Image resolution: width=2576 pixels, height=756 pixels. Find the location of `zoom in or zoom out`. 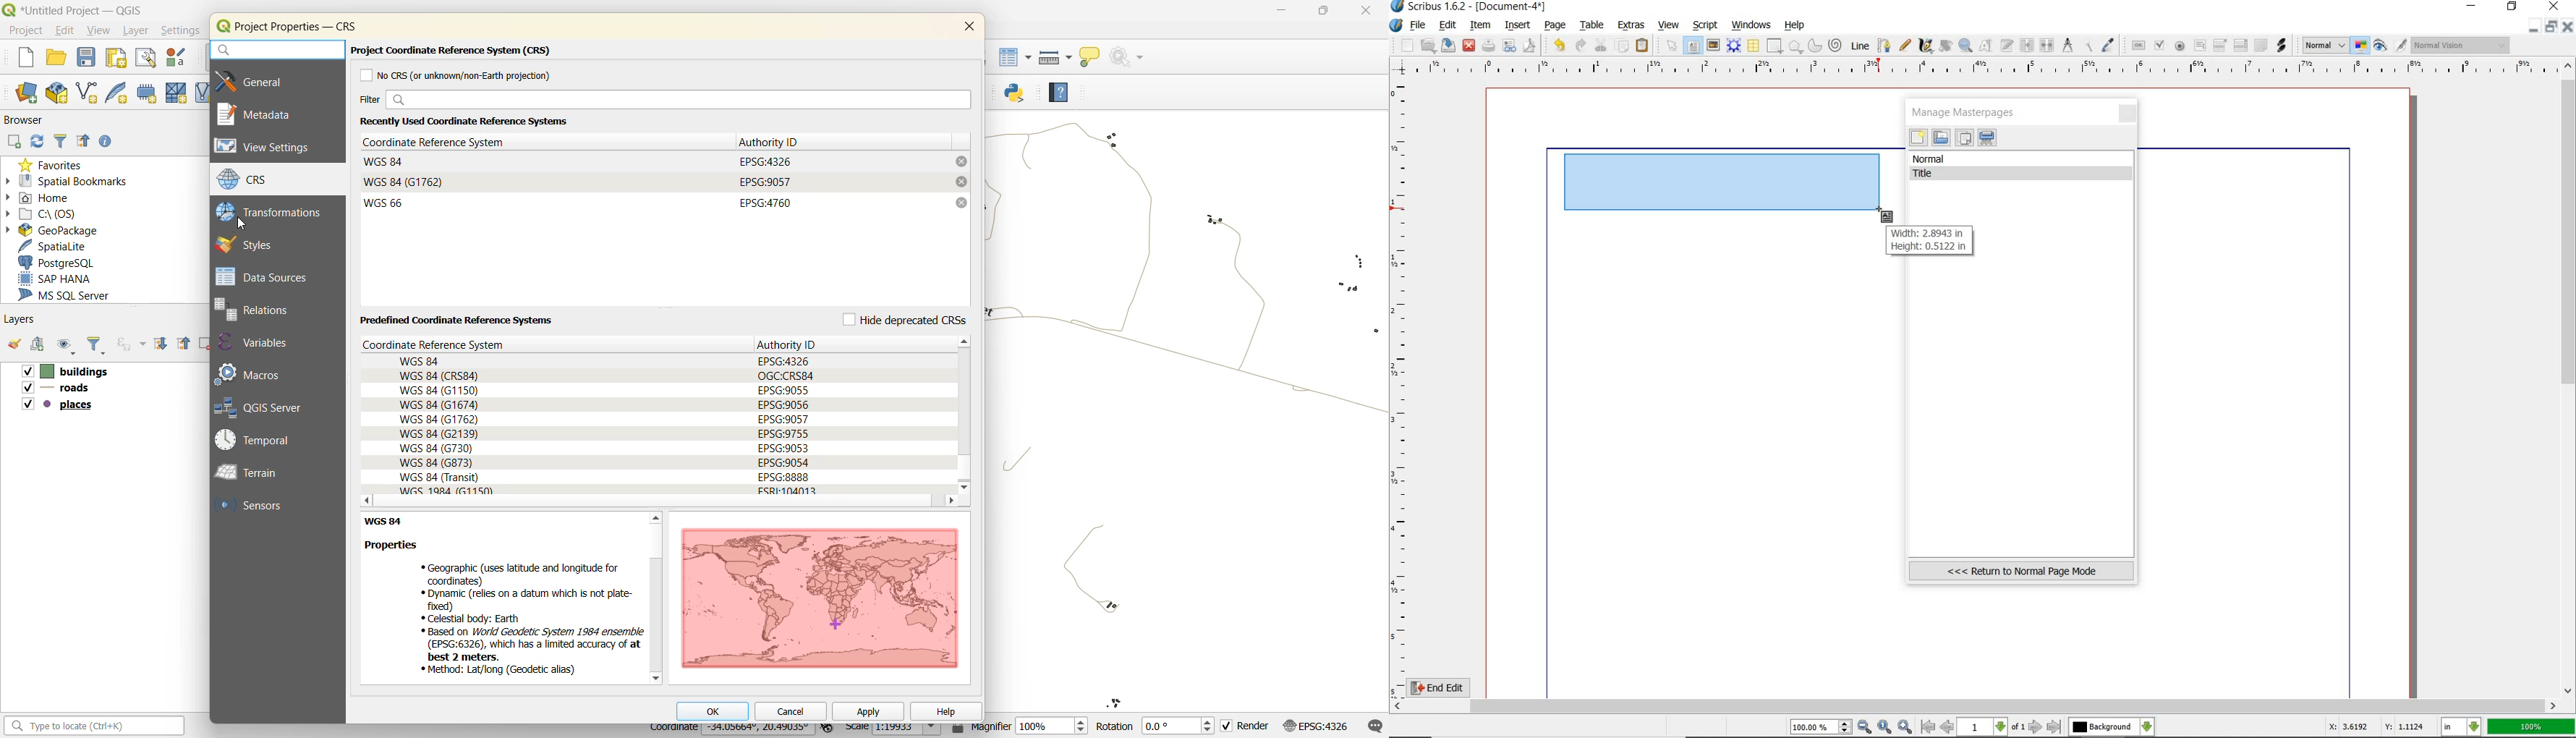

zoom in or zoom out is located at coordinates (1966, 45).